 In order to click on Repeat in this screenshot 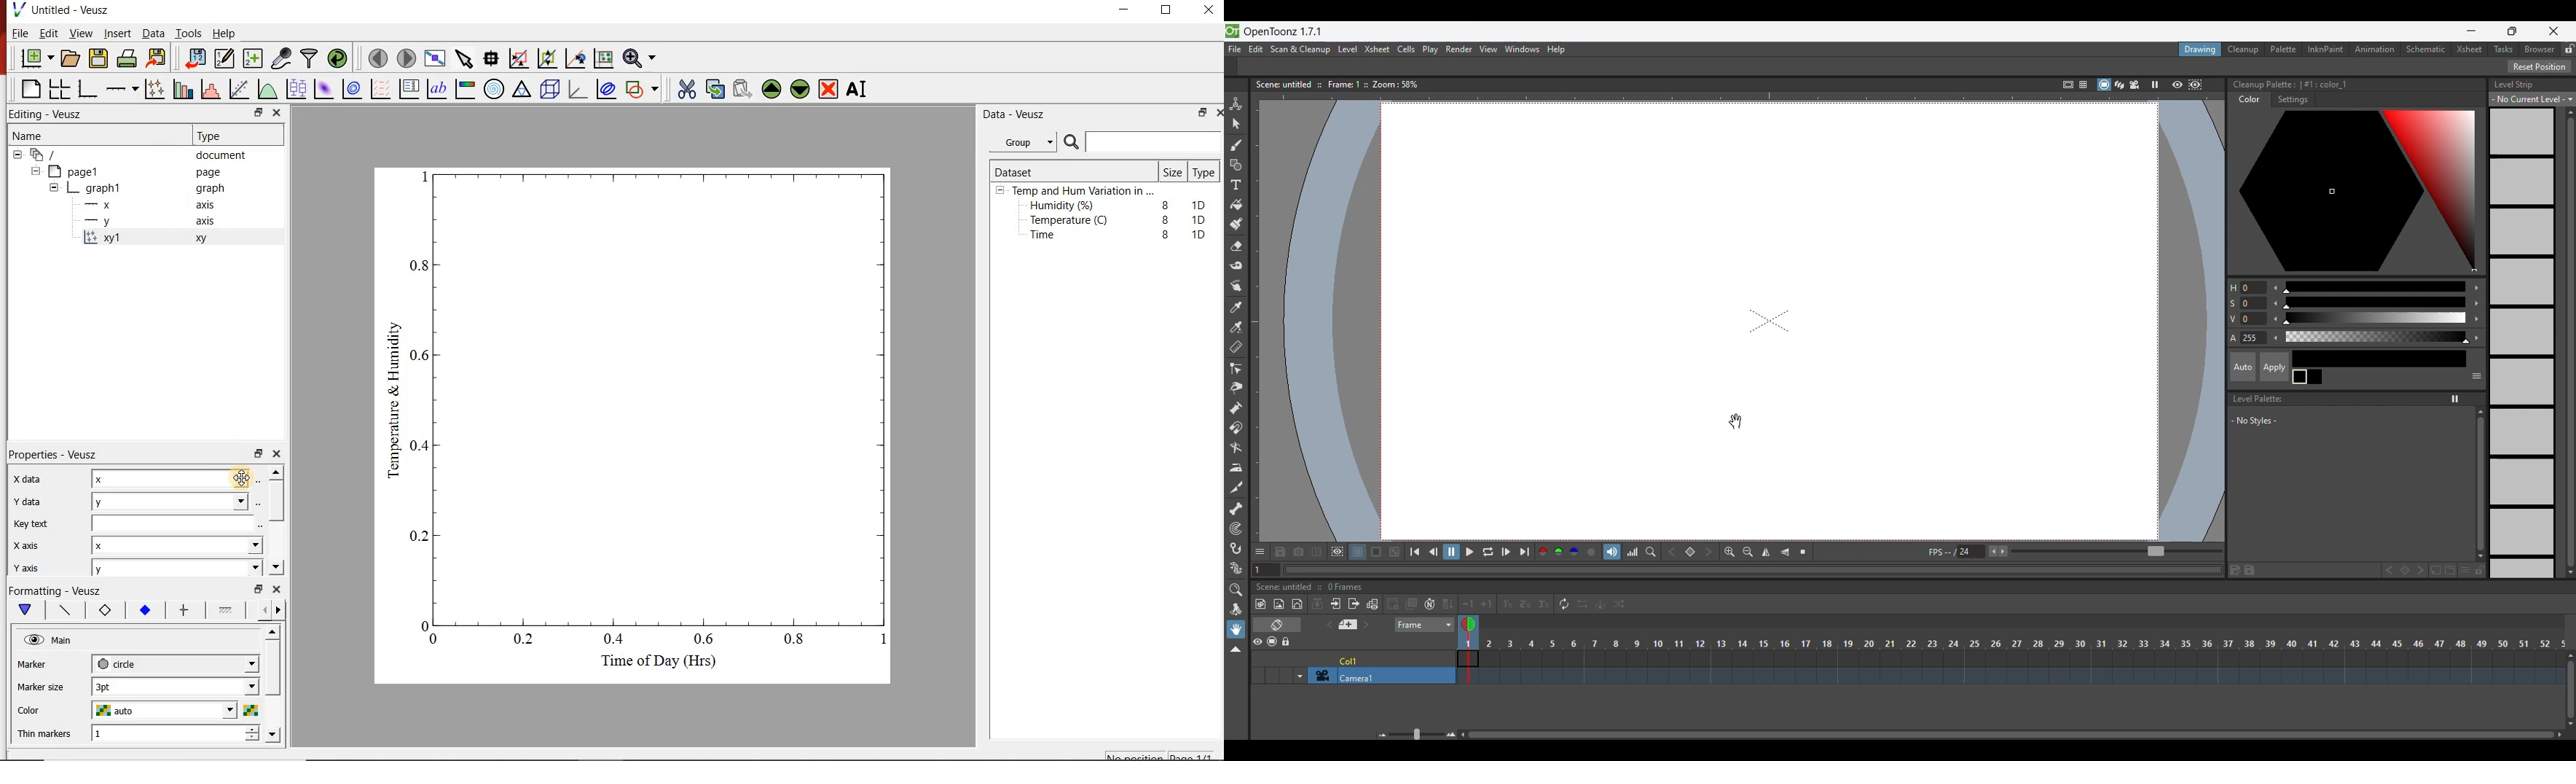, I will do `click(1564, 604)`.